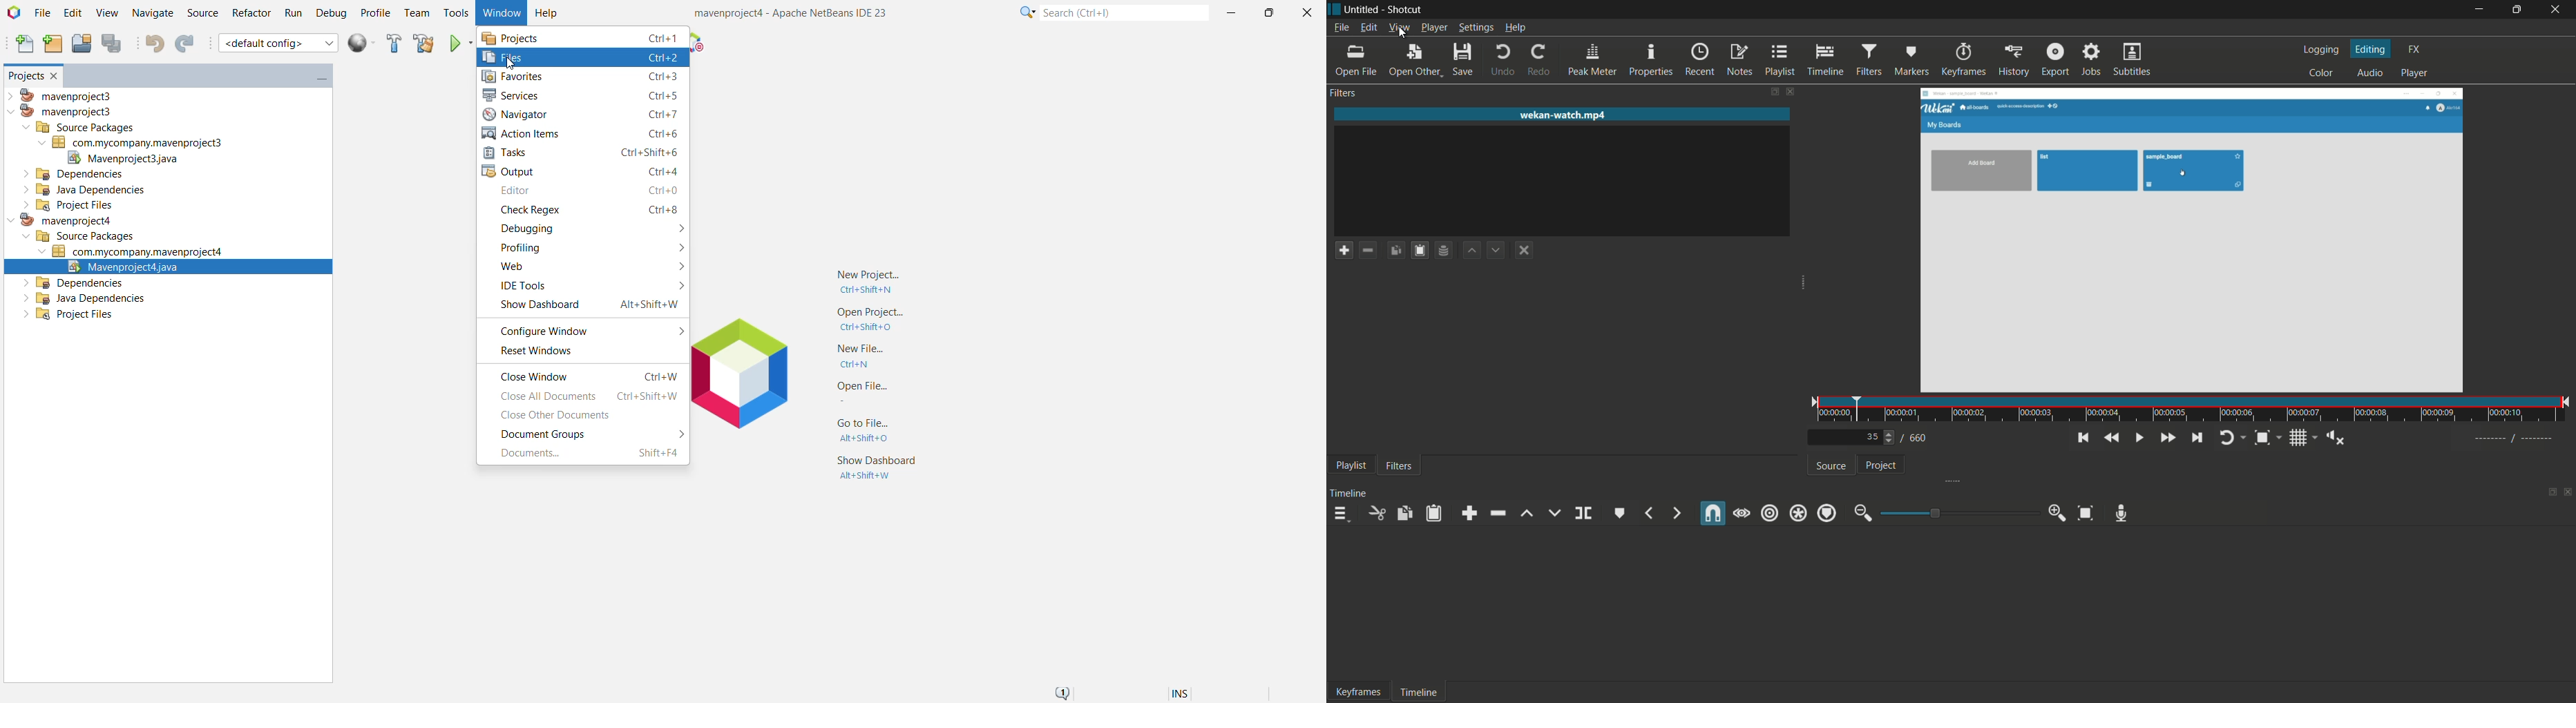  What do you see at coordinates (2519, 10) in the screenshot?
I see `maximize` at bounding box center [2519, 10].